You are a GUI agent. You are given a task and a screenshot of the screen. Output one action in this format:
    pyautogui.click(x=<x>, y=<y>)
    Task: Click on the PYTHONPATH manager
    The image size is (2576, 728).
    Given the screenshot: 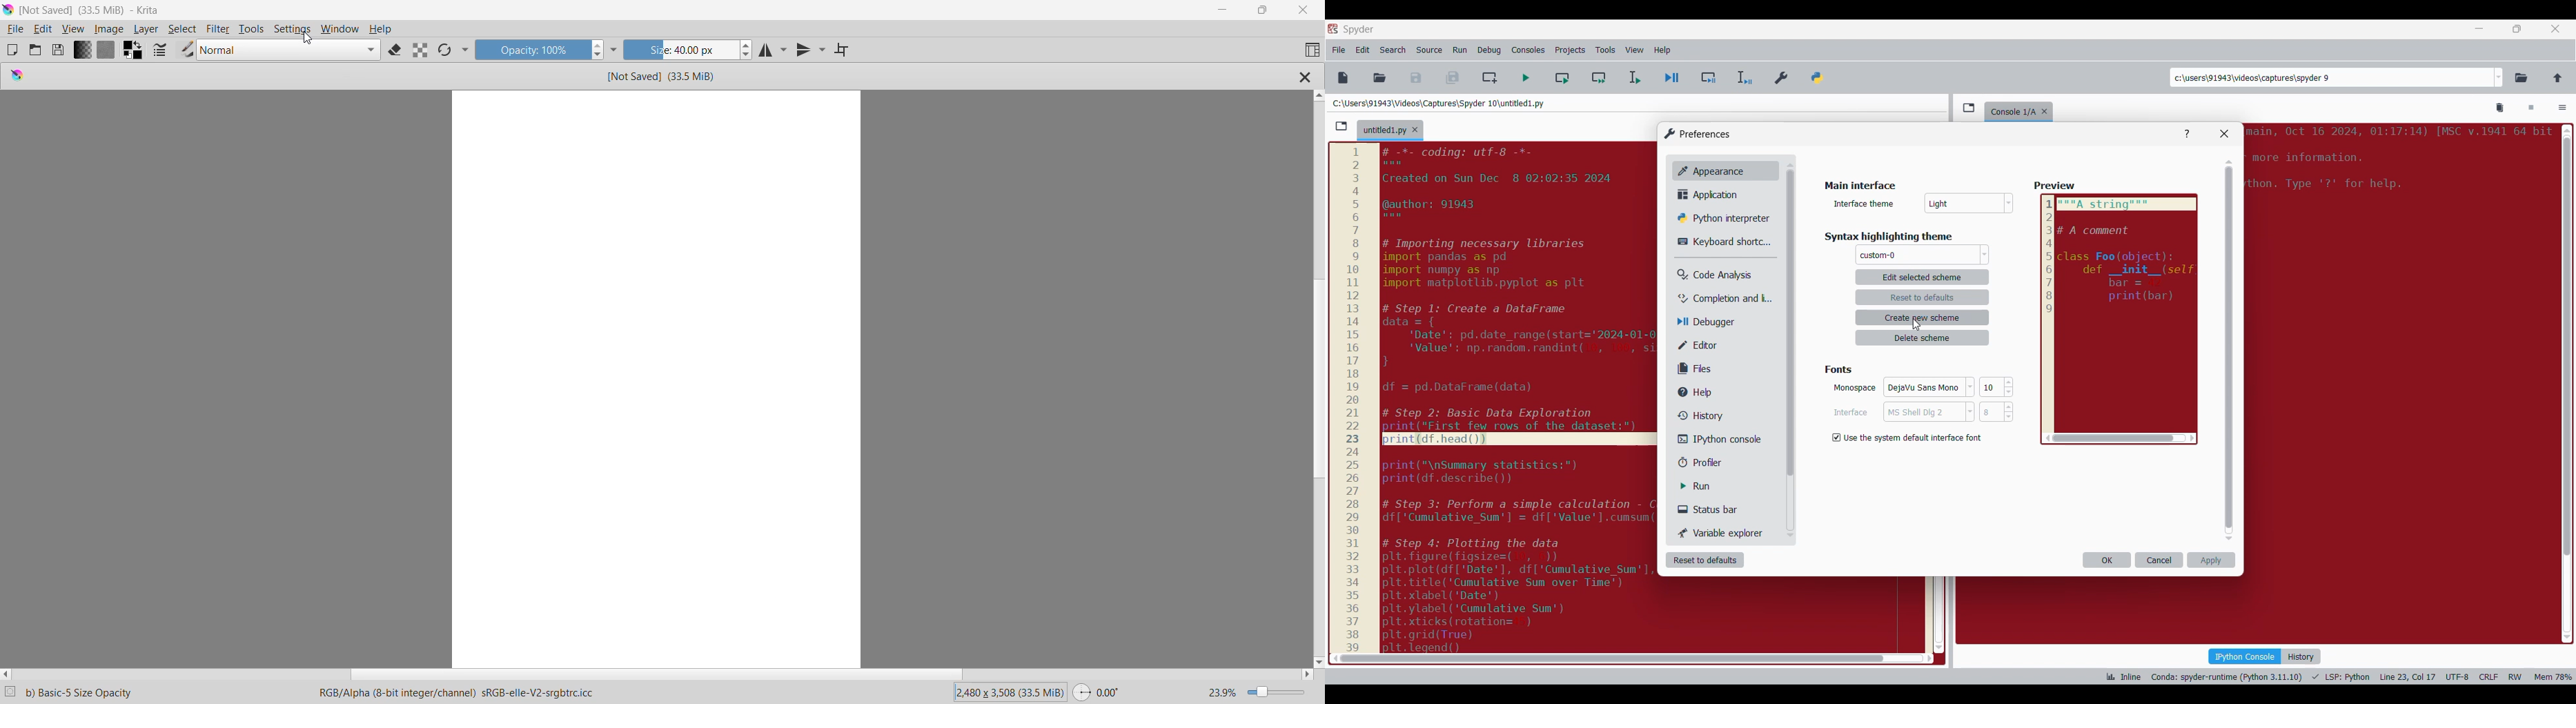 What is the action you would take?
    pyautogui.click(x=1820, y=75)
    